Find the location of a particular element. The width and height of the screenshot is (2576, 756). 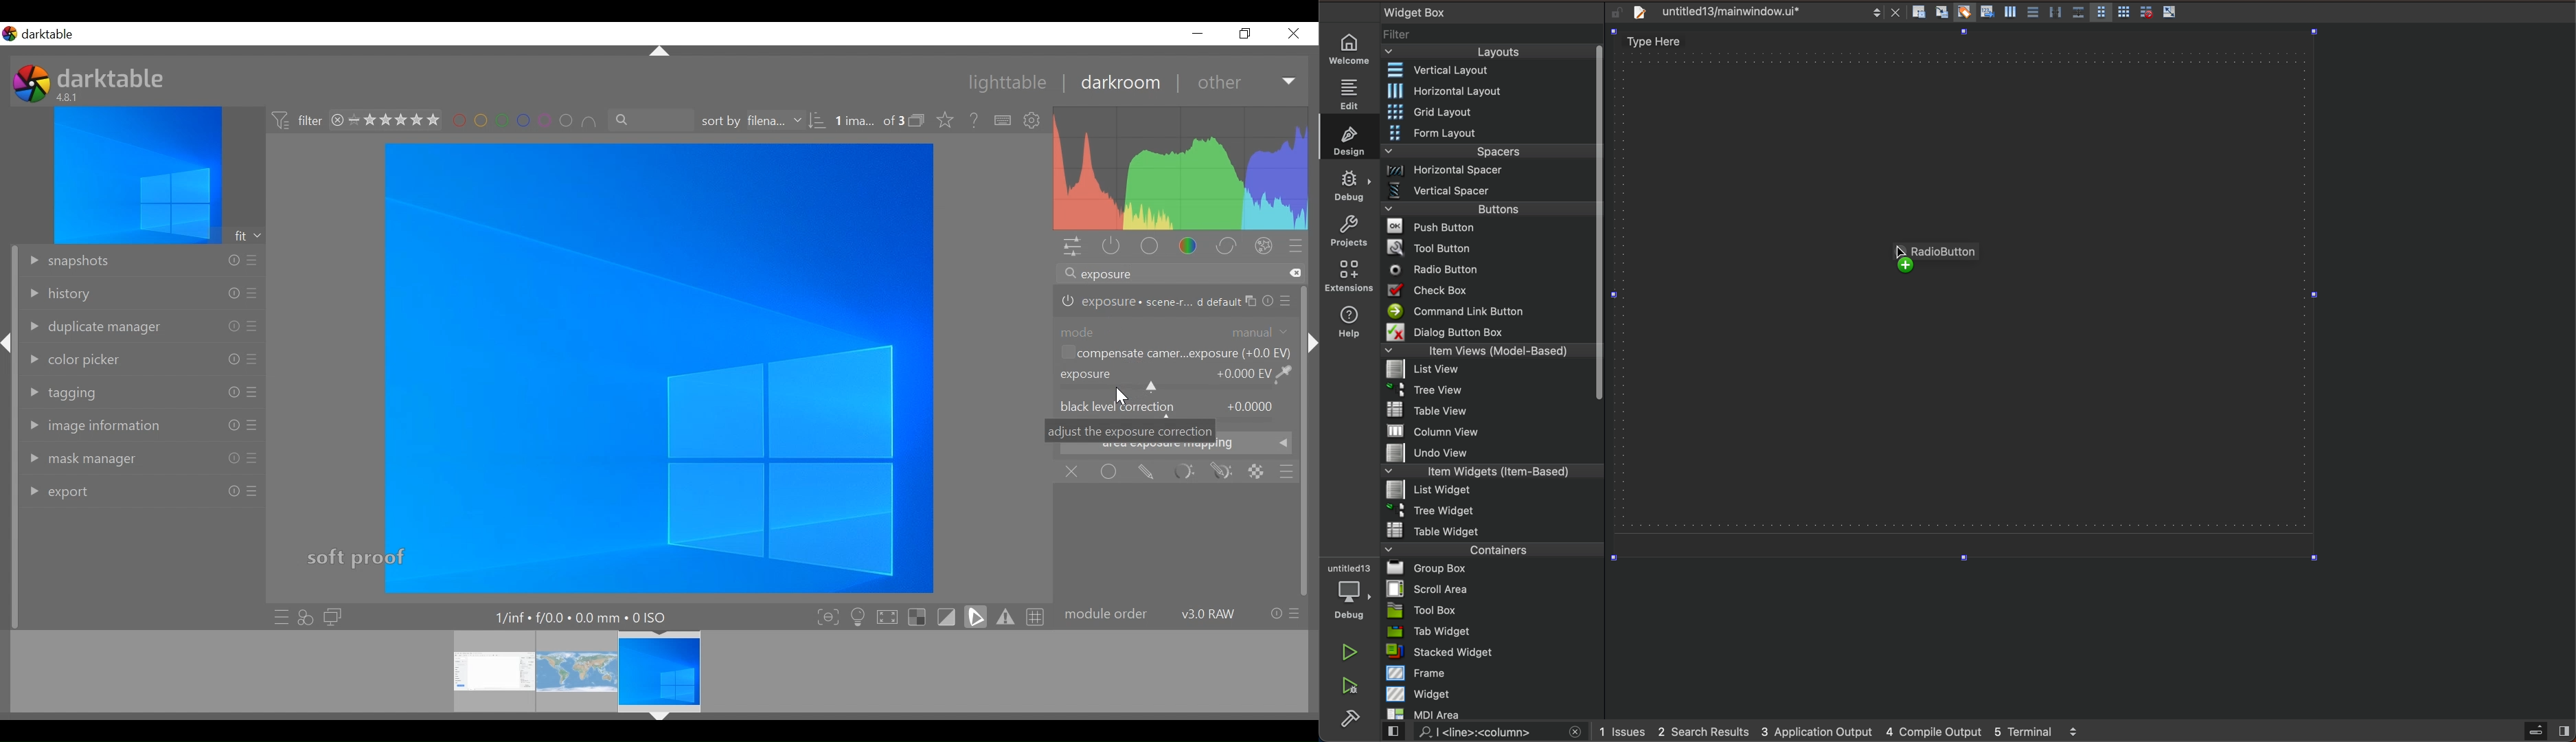

darktable is located at coordinates (113, 77).